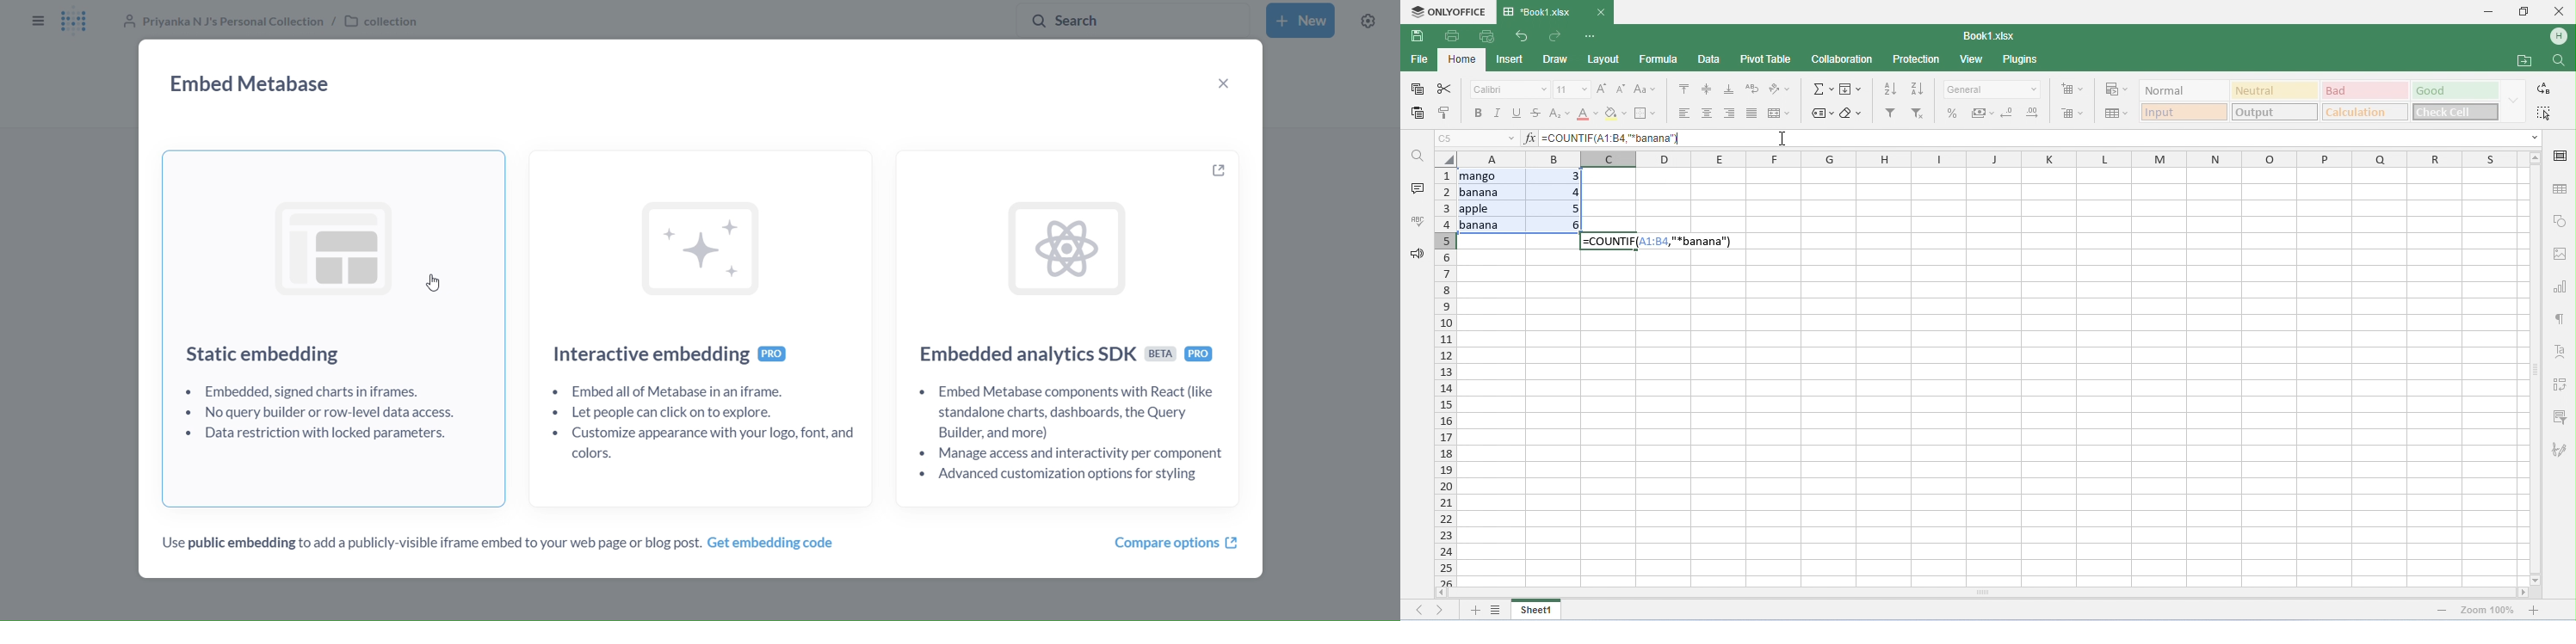  Describe the element at coordinates (2562, 255) in the screenshot. I see `image settings` at that location.